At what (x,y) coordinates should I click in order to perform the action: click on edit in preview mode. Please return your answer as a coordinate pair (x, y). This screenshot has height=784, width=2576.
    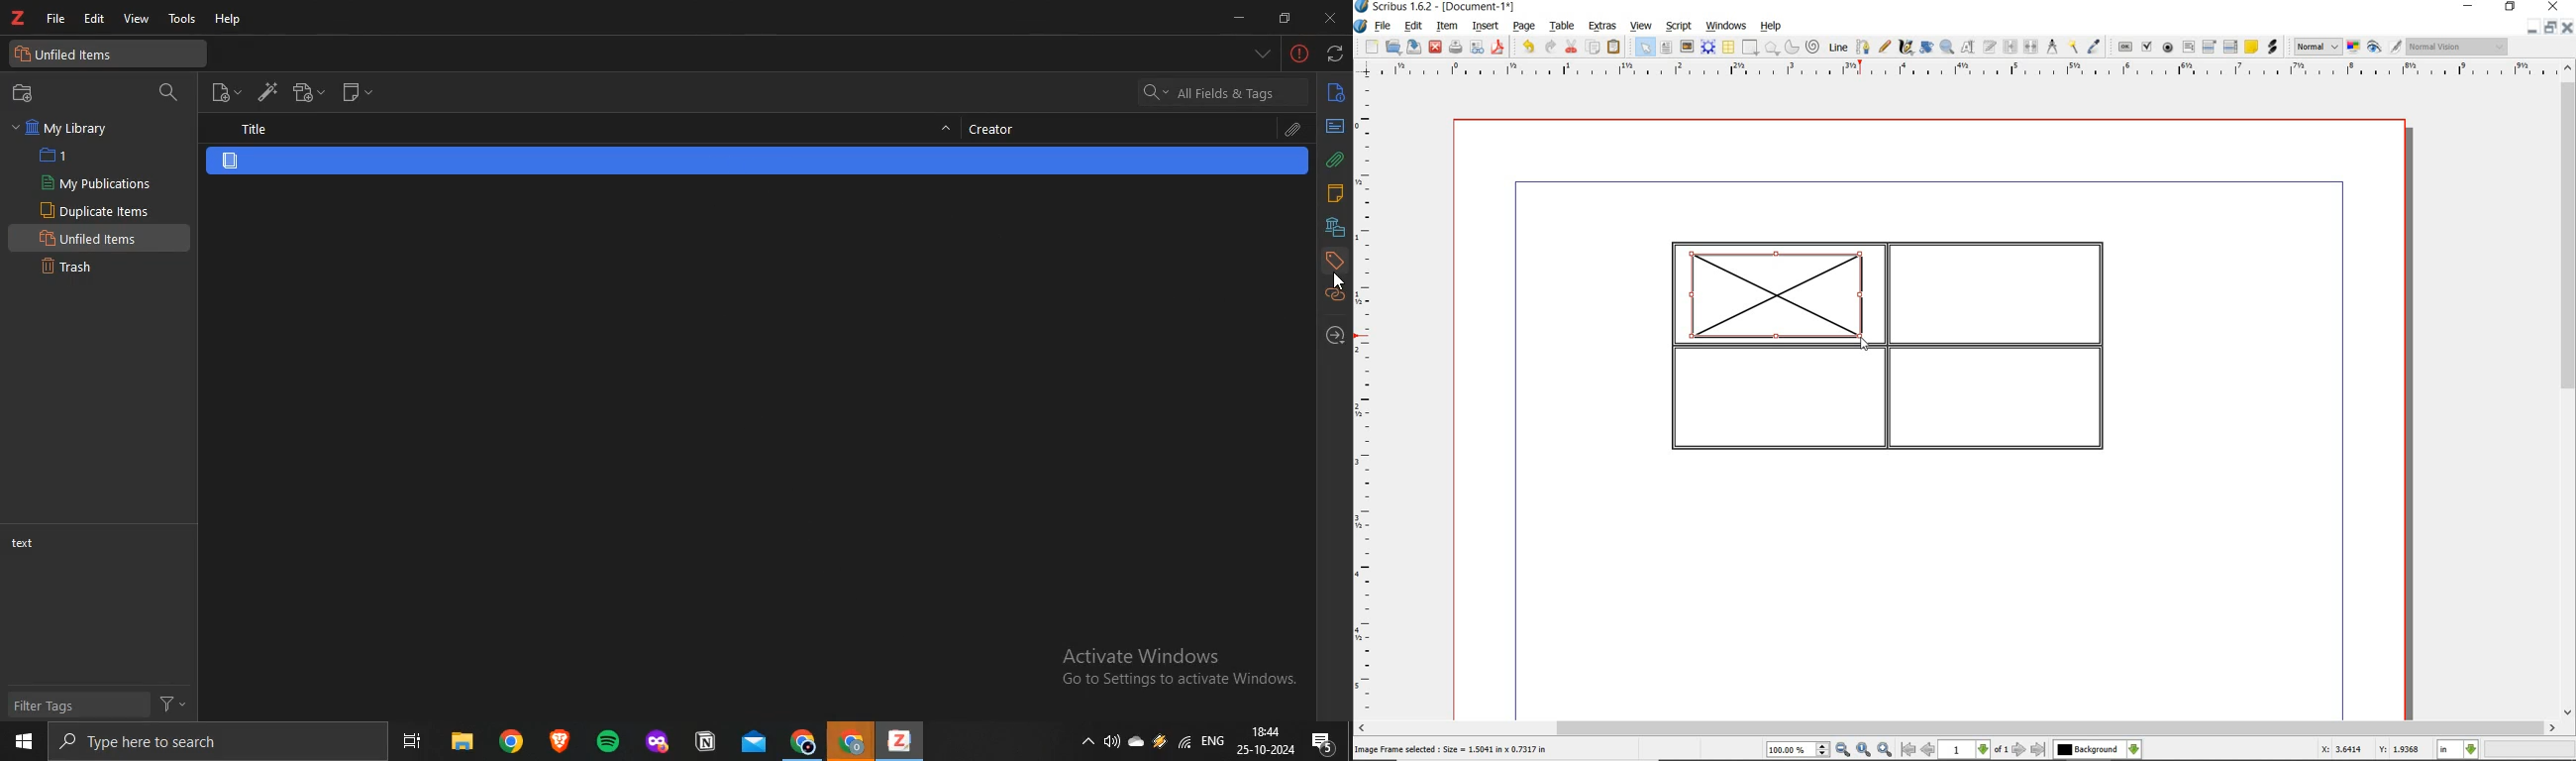
    Looking at the image, I should click on (2395, 47).